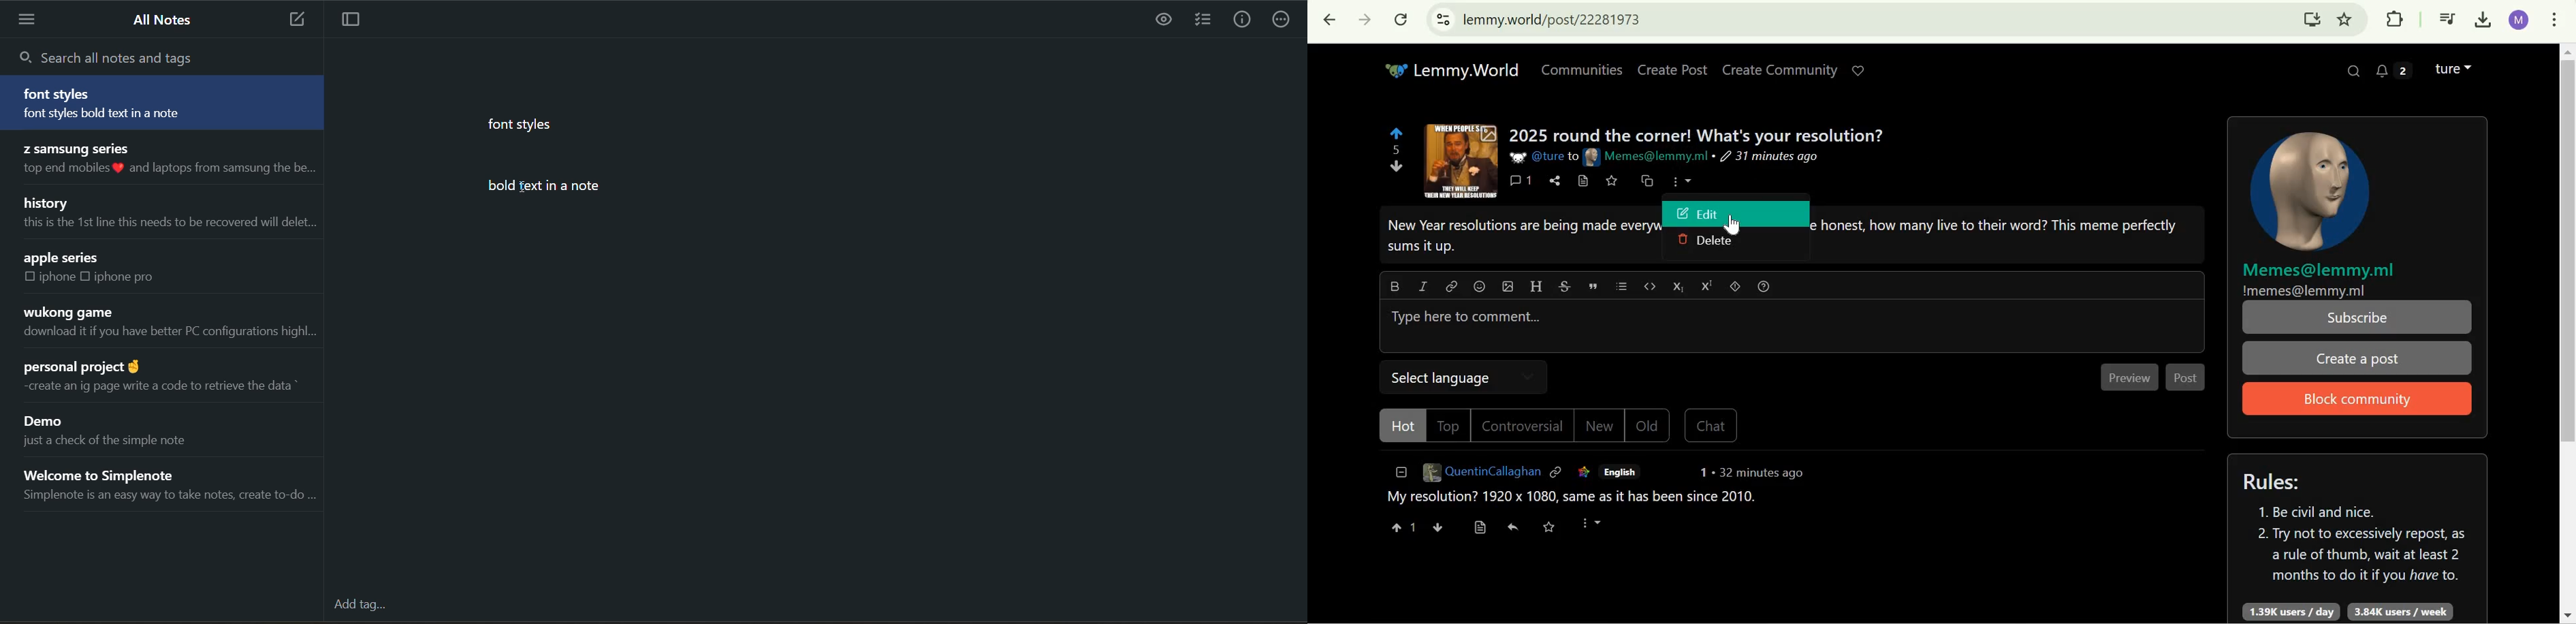 The image size is (2576, 644). What do you see at coordinates (1438, 527) in the screenshot?
I see `downvote` at bounding box center [1438, 527].